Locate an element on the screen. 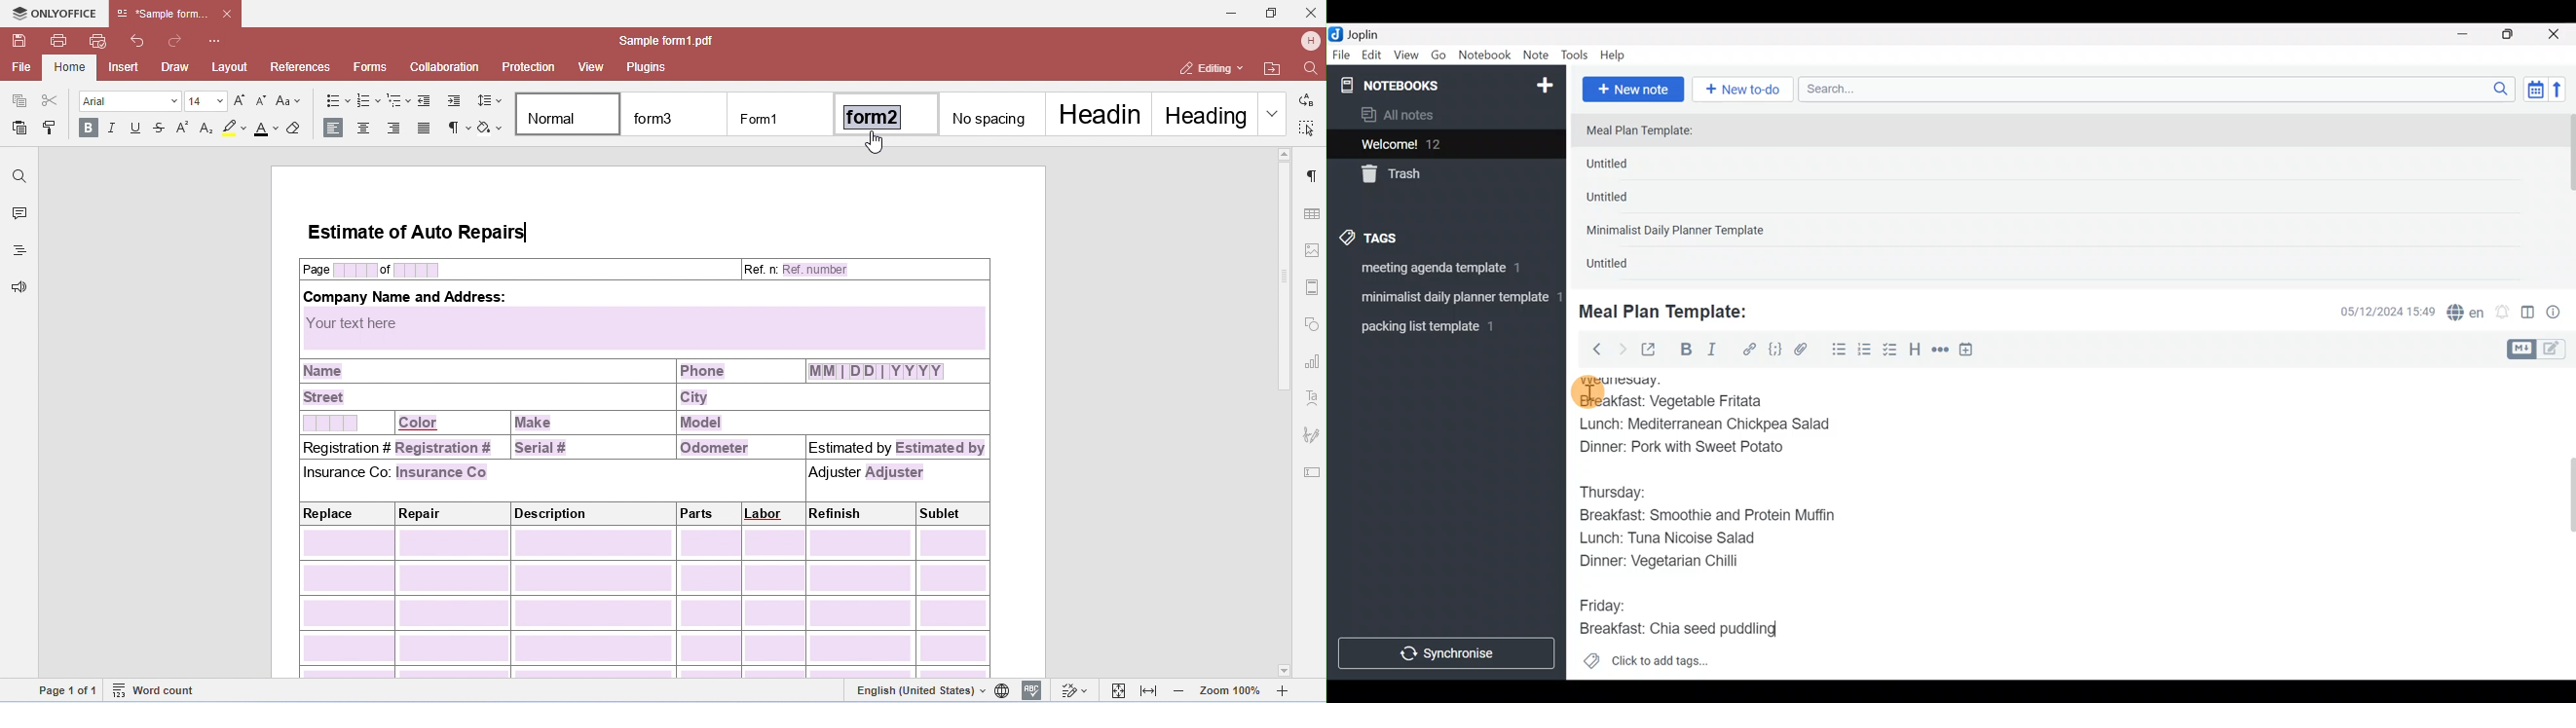 This screenshot has height=728, width=2576. Toggle sort order is located at coordinates (2536, 90).